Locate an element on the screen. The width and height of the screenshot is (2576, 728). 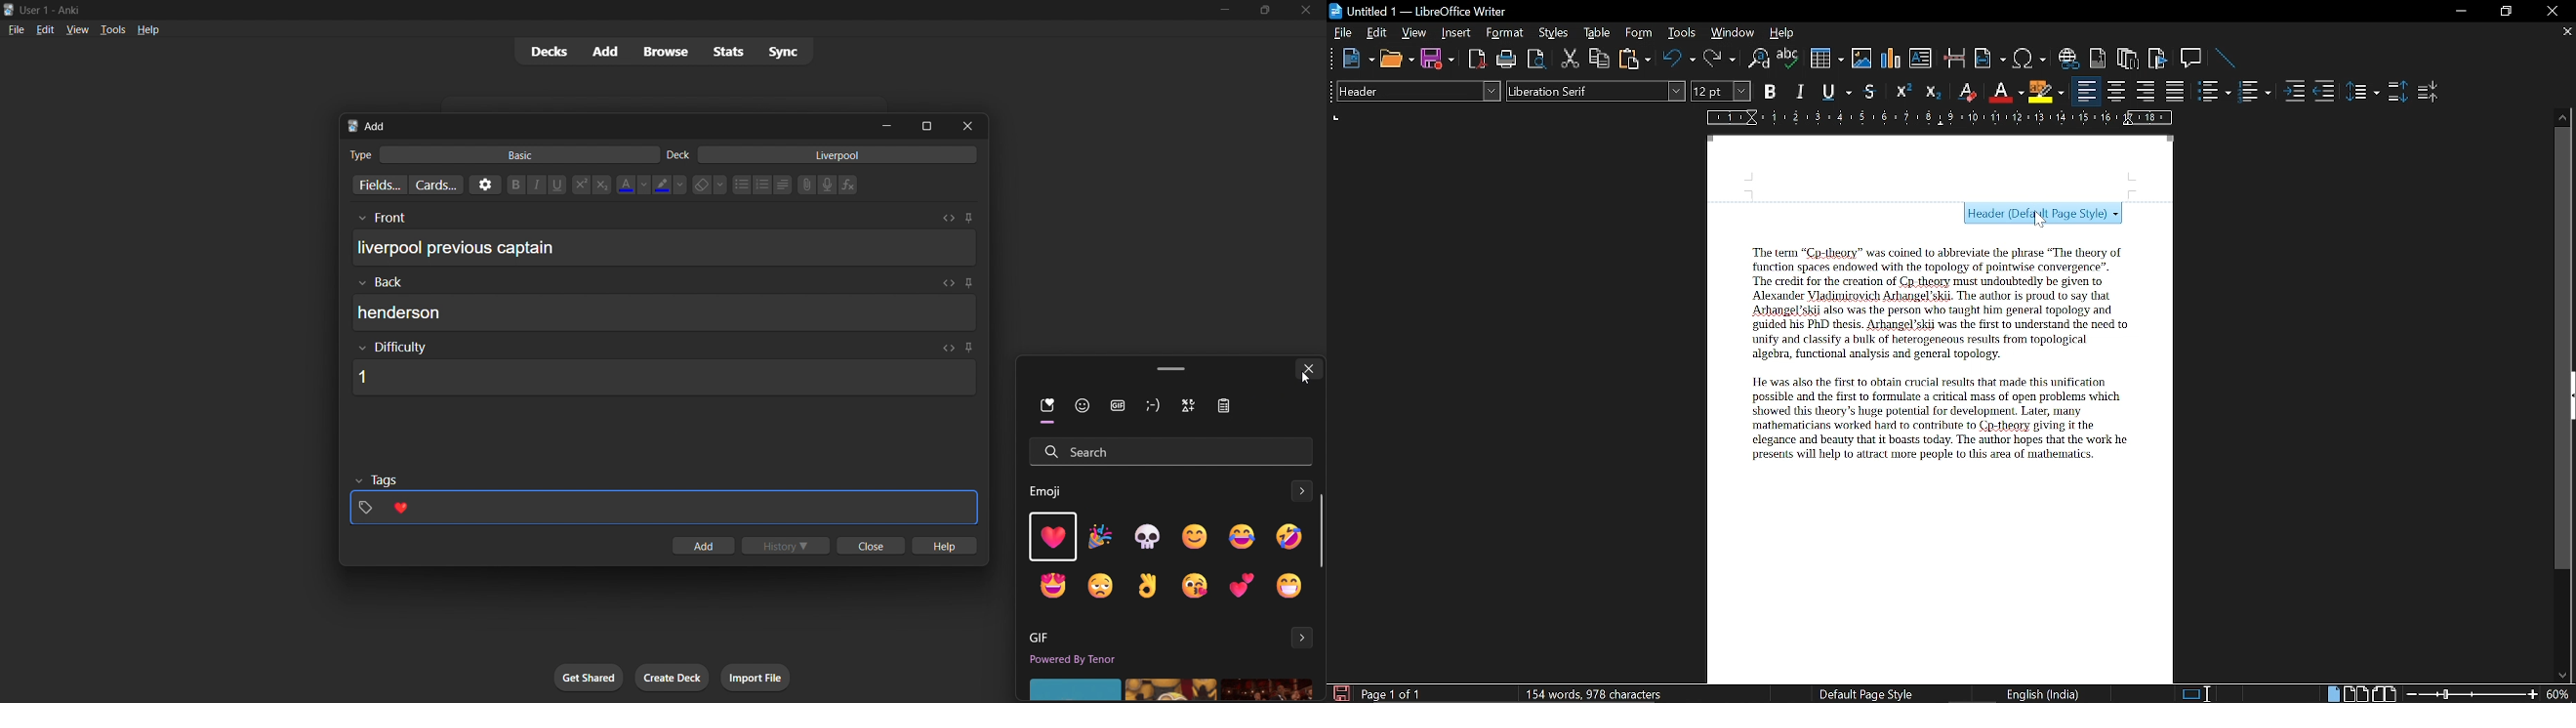
emoji is located at coordinates (1197, 586).